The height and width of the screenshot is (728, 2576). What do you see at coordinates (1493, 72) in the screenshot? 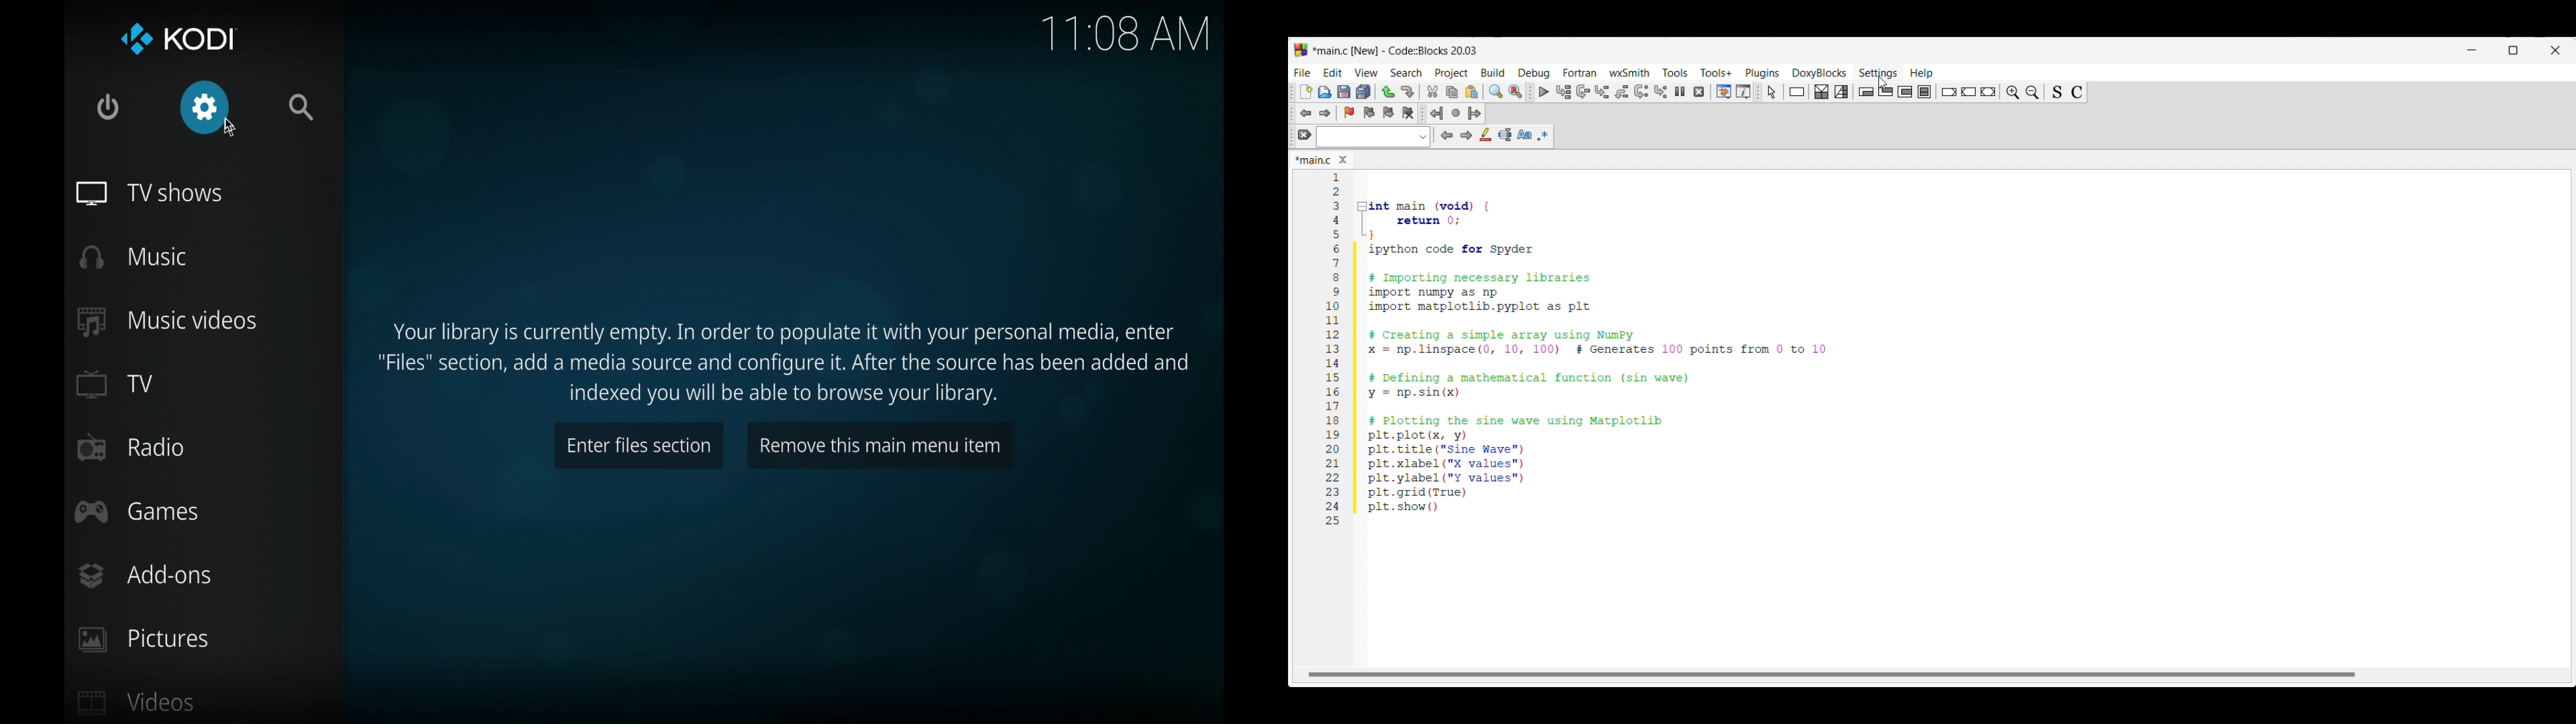
I see `Build menu` at bounding box center [1493, 72].